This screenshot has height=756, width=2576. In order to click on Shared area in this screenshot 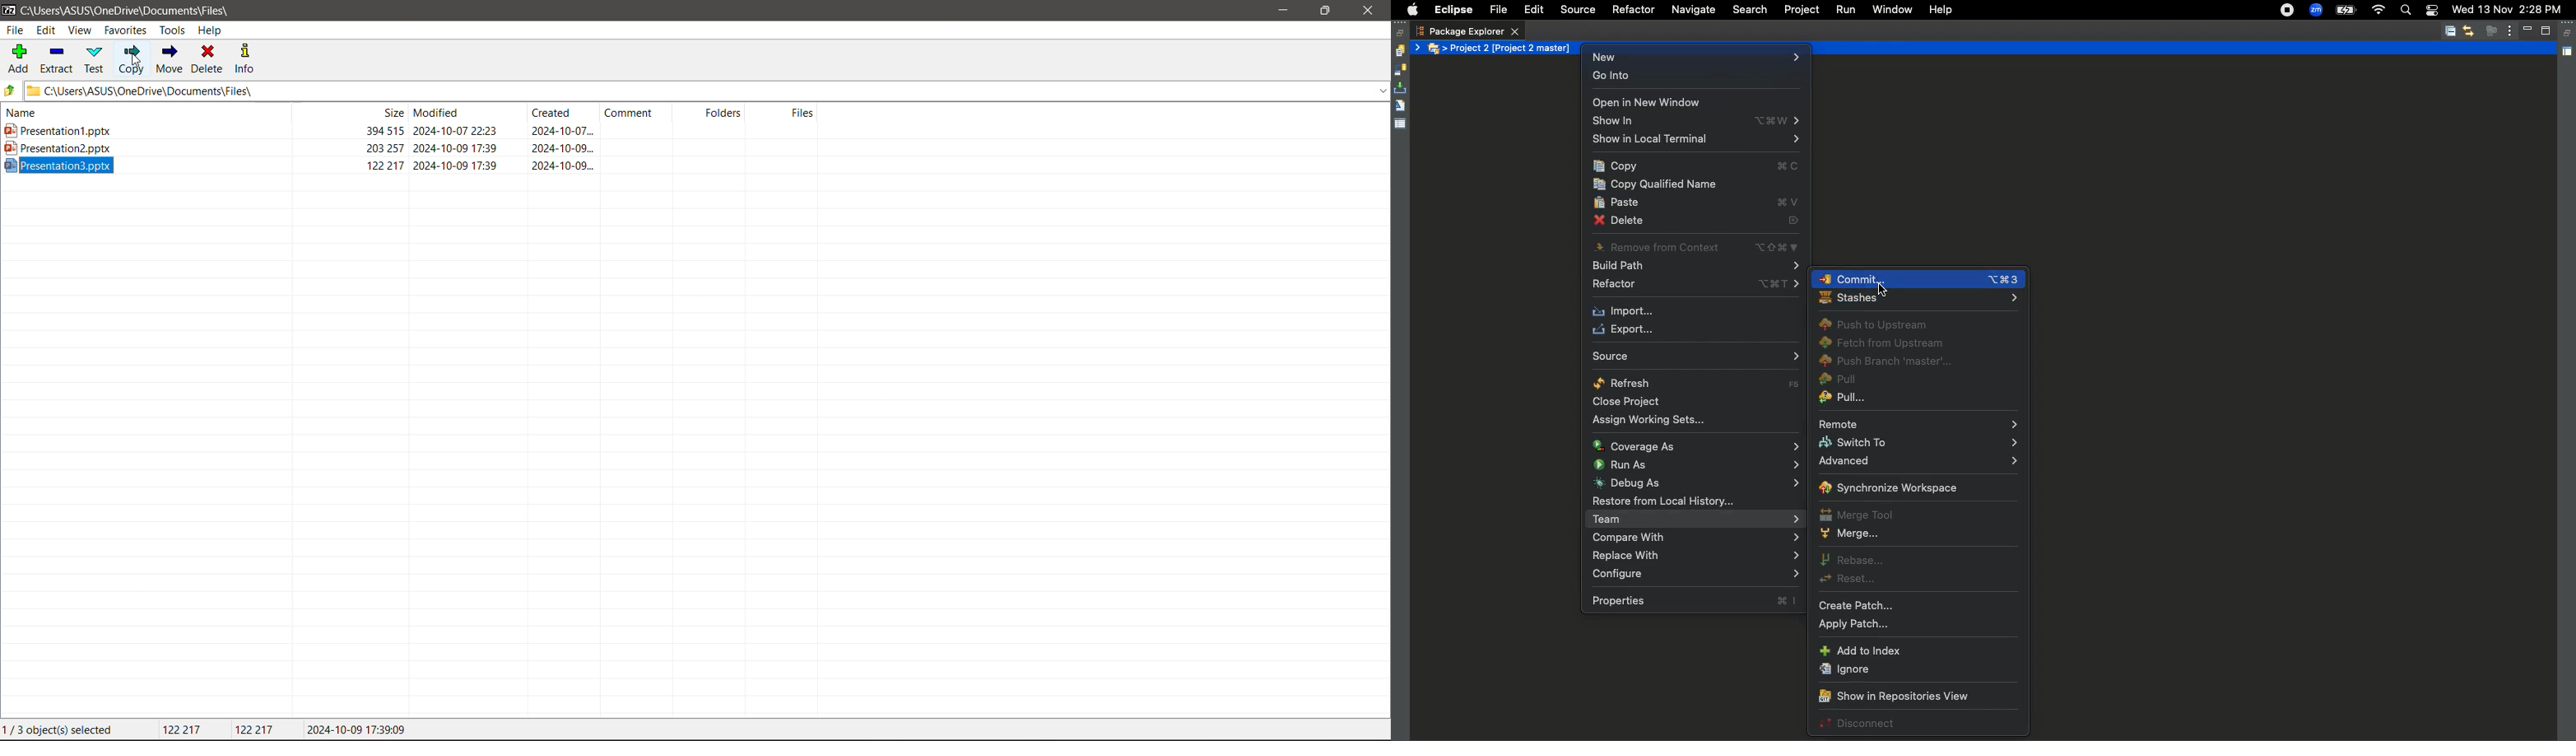, I will do `click(2569, 54)`.